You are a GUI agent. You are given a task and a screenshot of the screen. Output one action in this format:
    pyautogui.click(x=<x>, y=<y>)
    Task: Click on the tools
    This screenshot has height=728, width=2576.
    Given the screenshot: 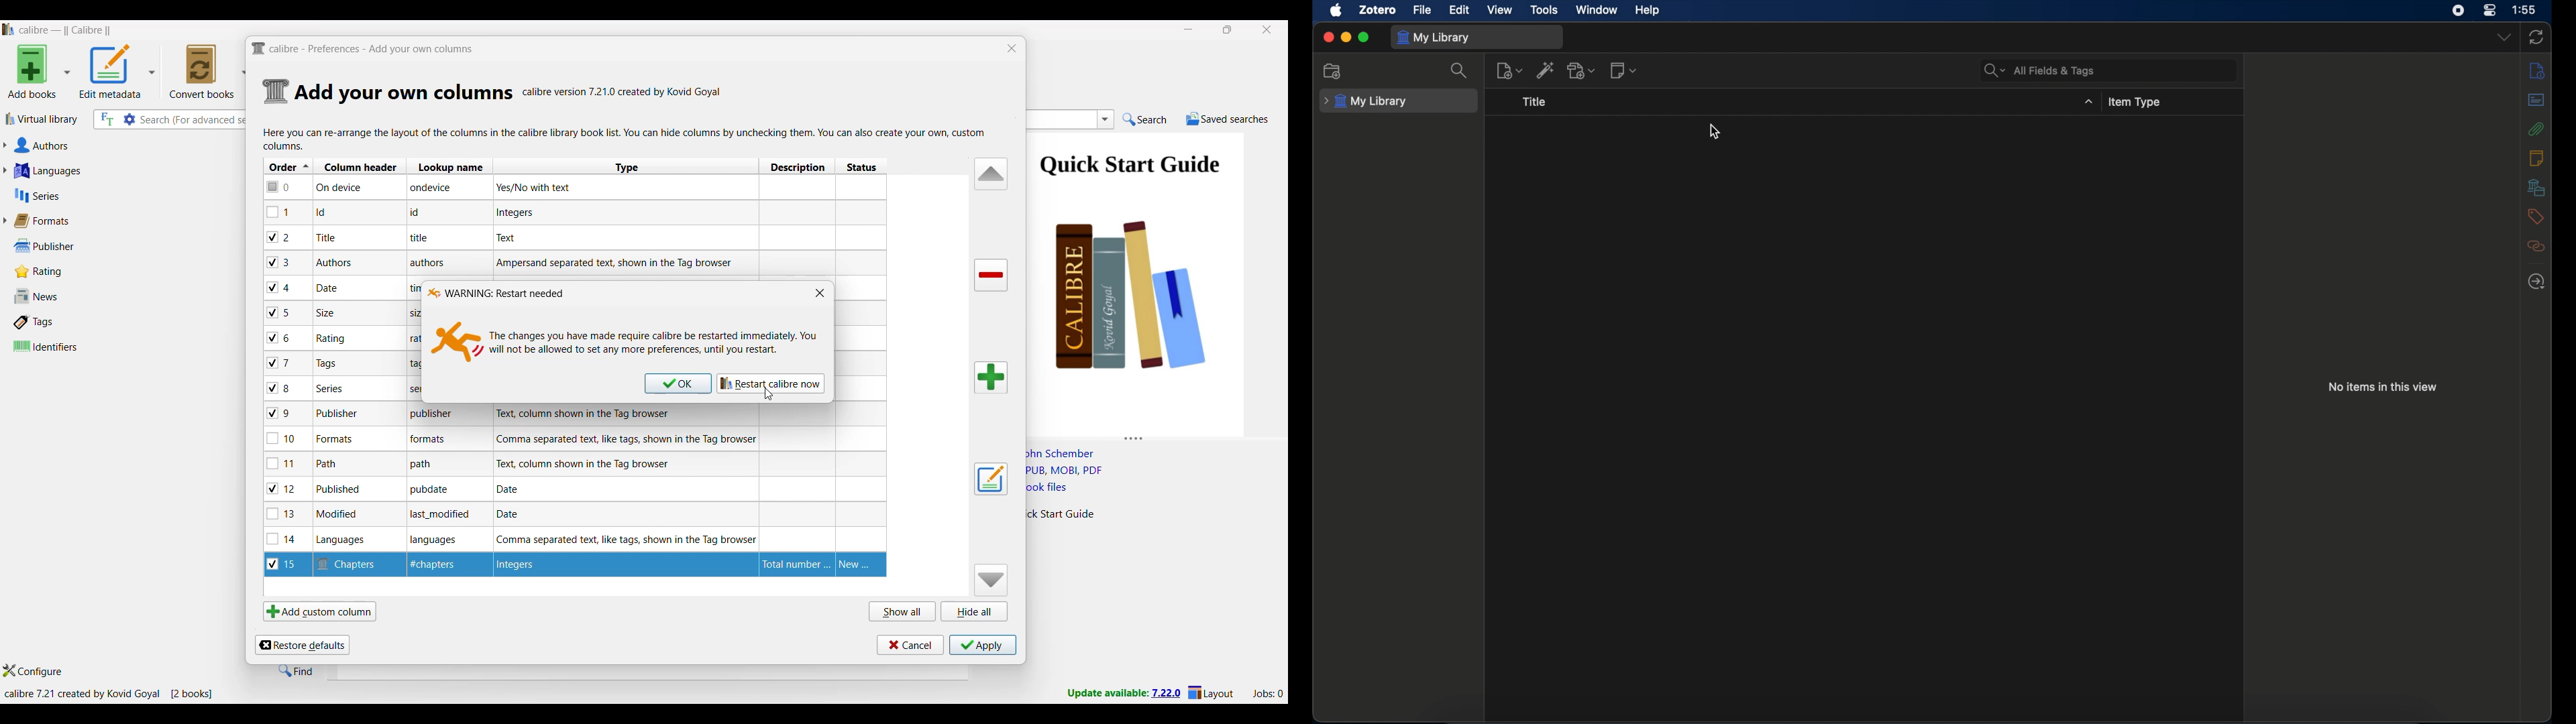 What is the action you would take?
    pyautogui.click(x=1546, y=10)
    